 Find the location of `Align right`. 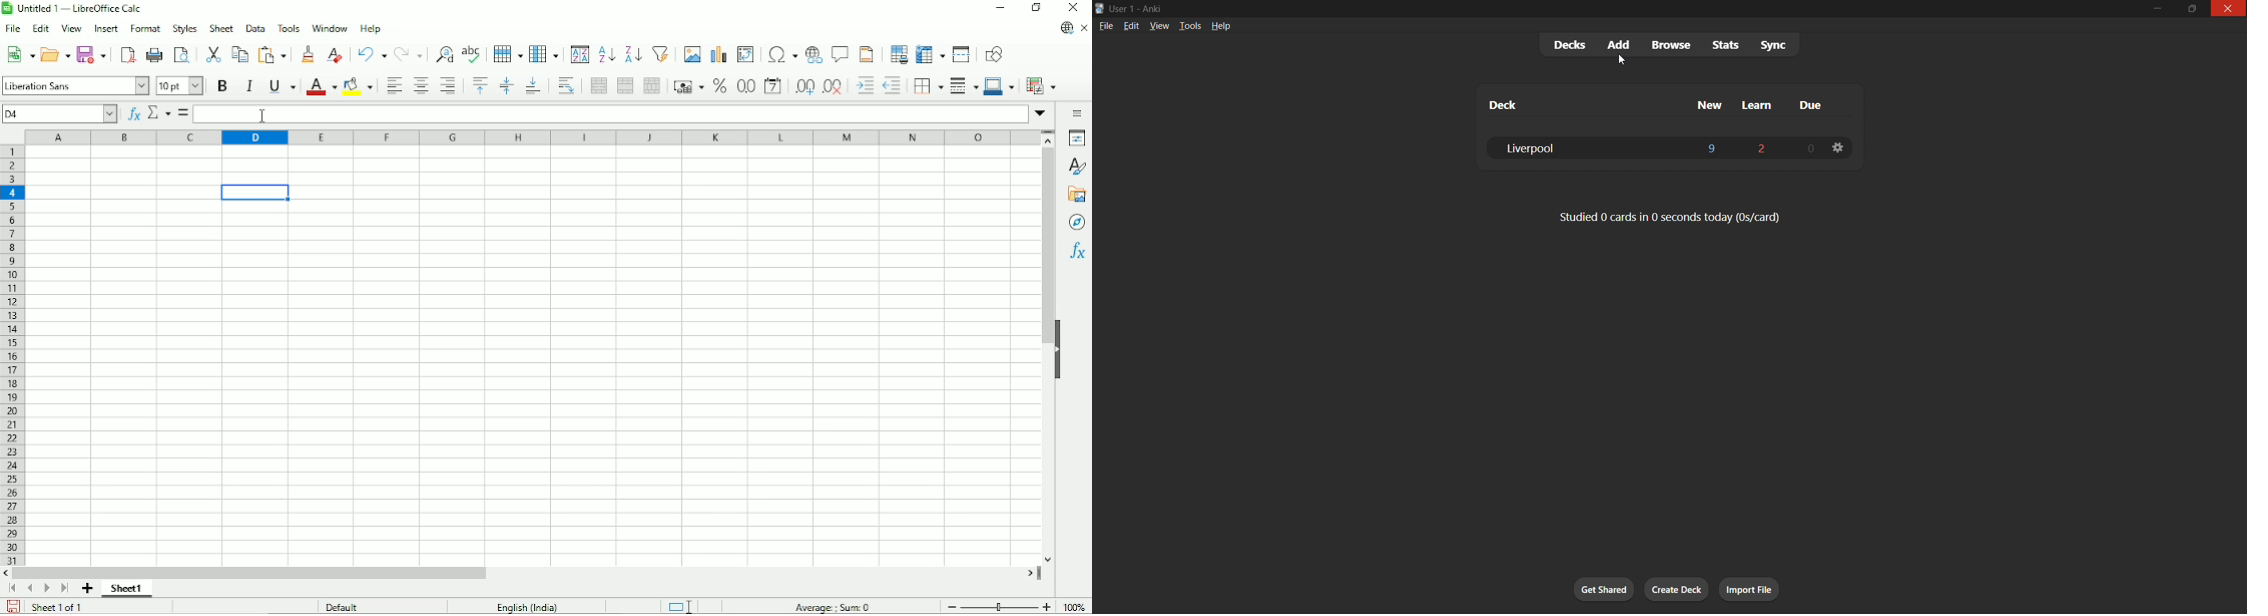

Align right is located at coordinates (449, 86).